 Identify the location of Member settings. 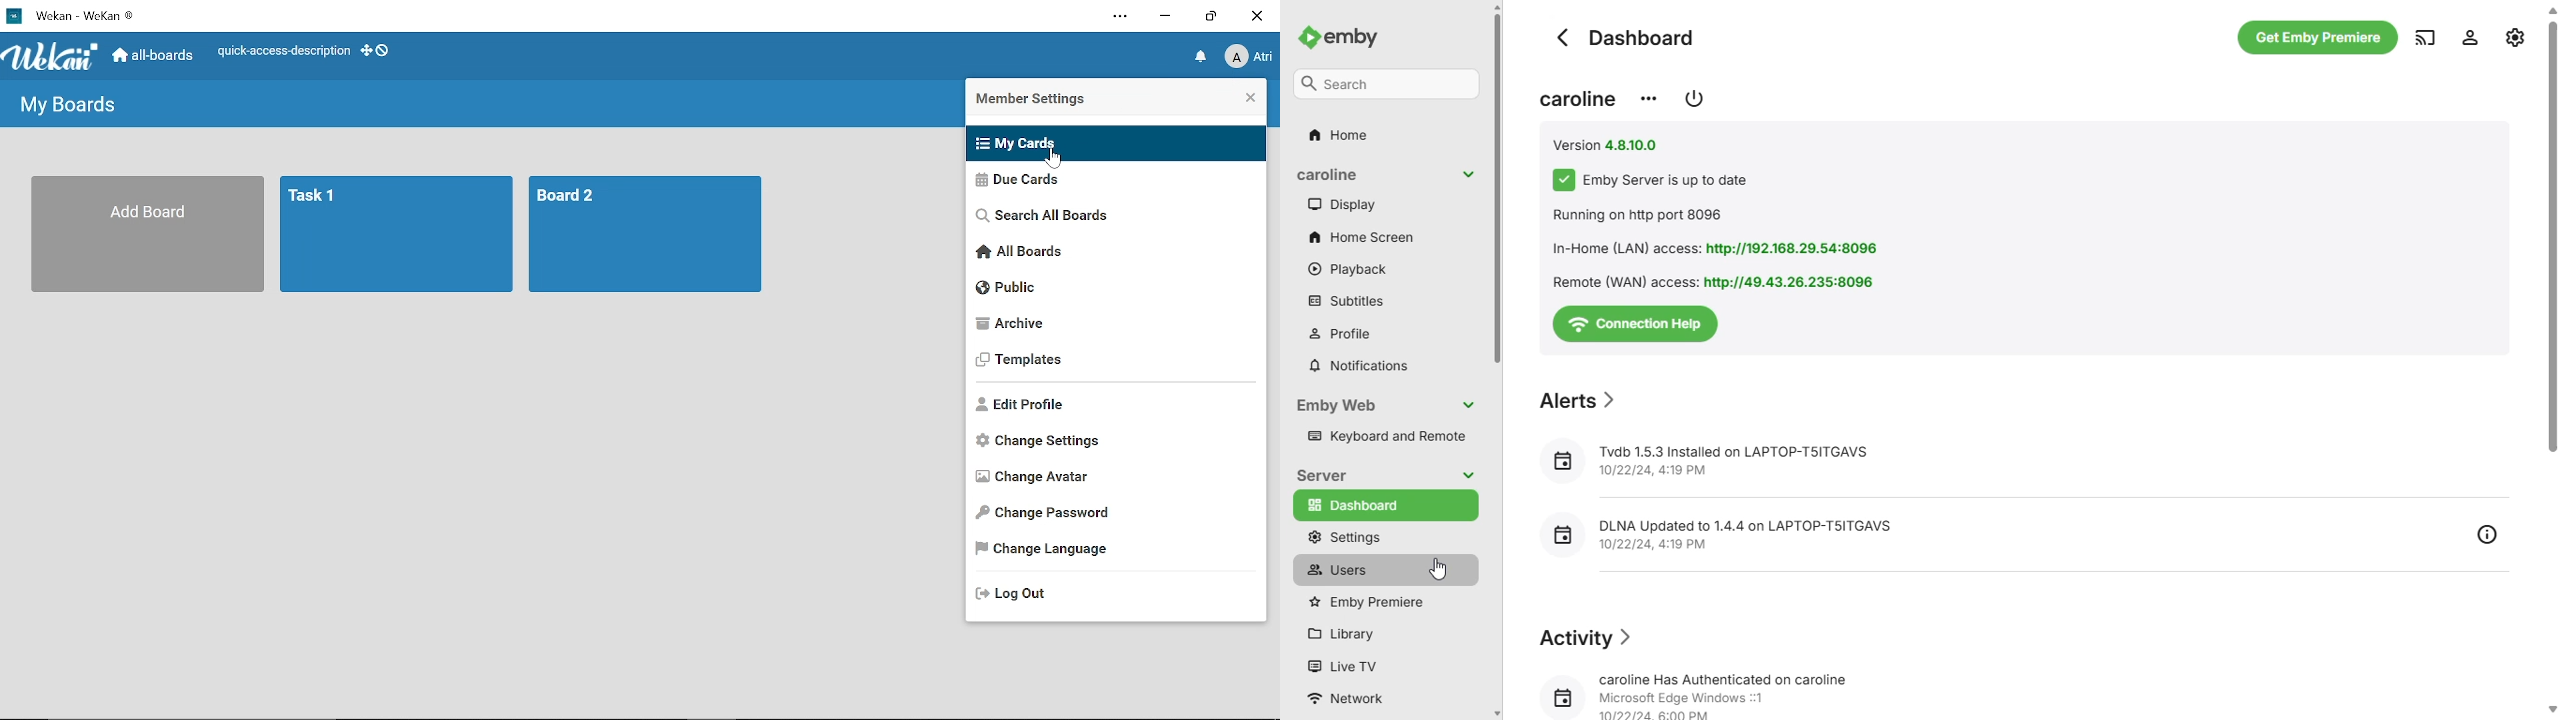
(1062, 101).